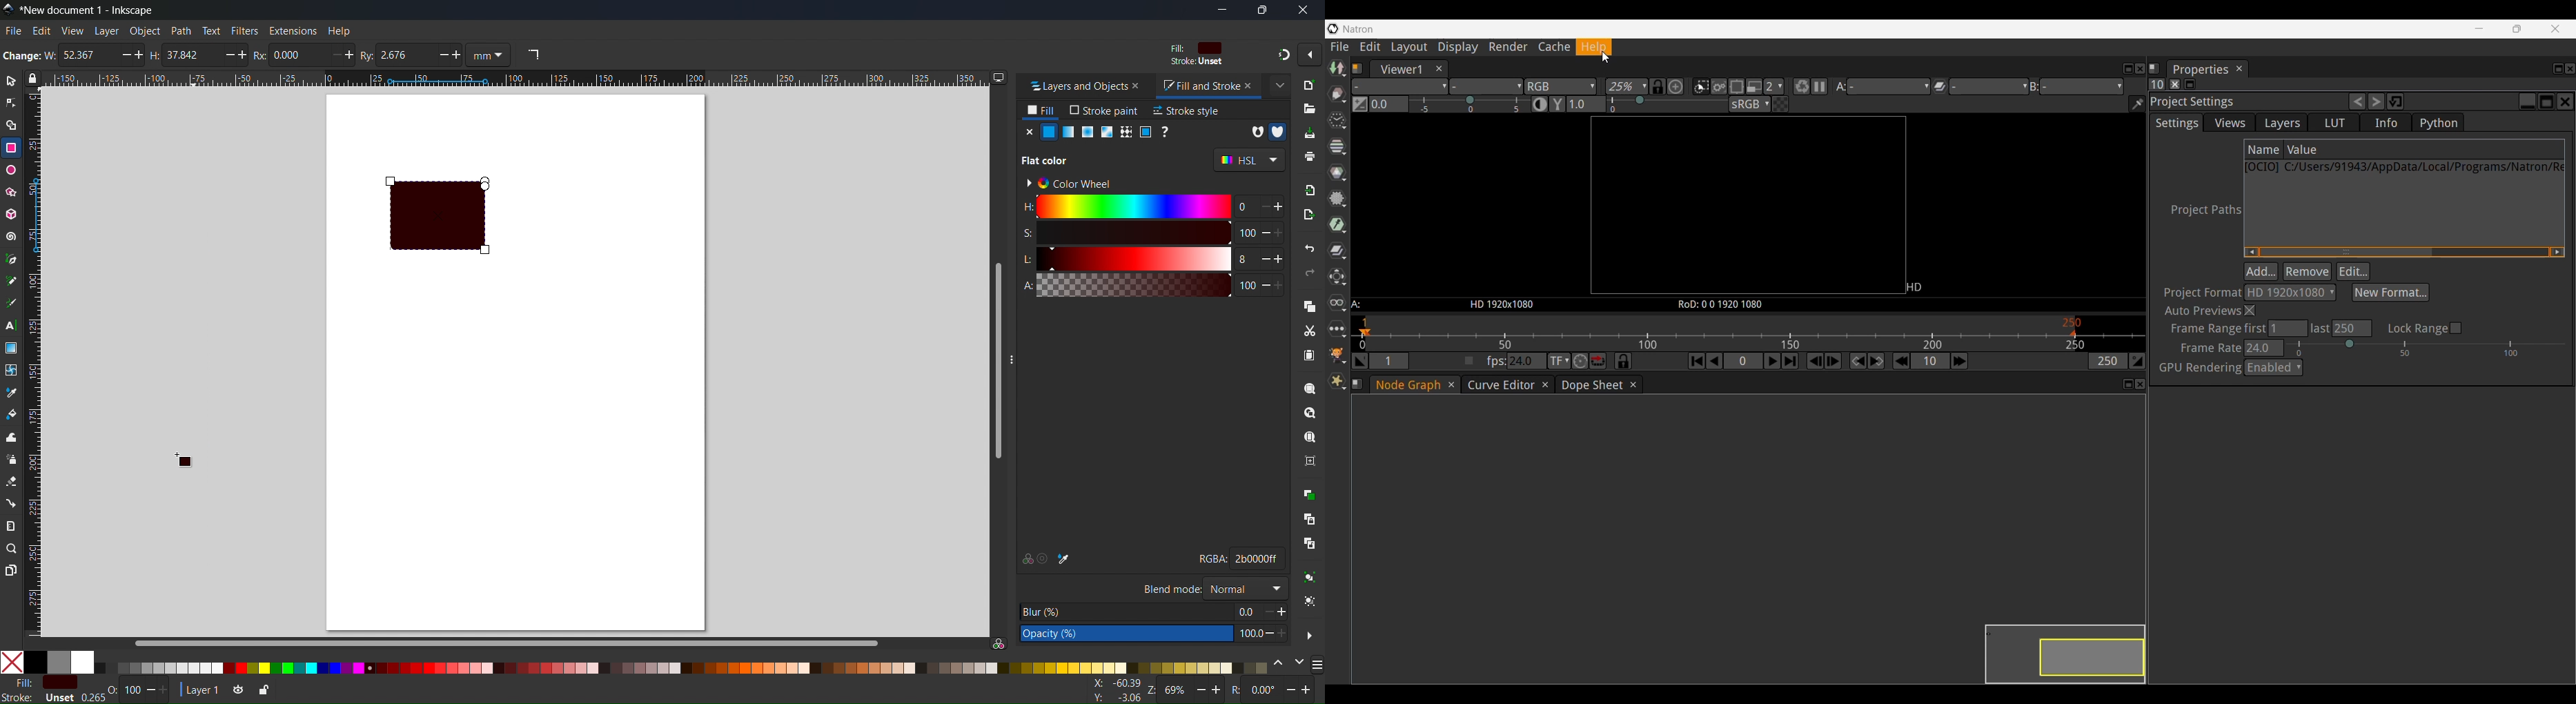  Describe the element at coordinates (11, 502) in the screenshot. I see `Connector tool` at that location.